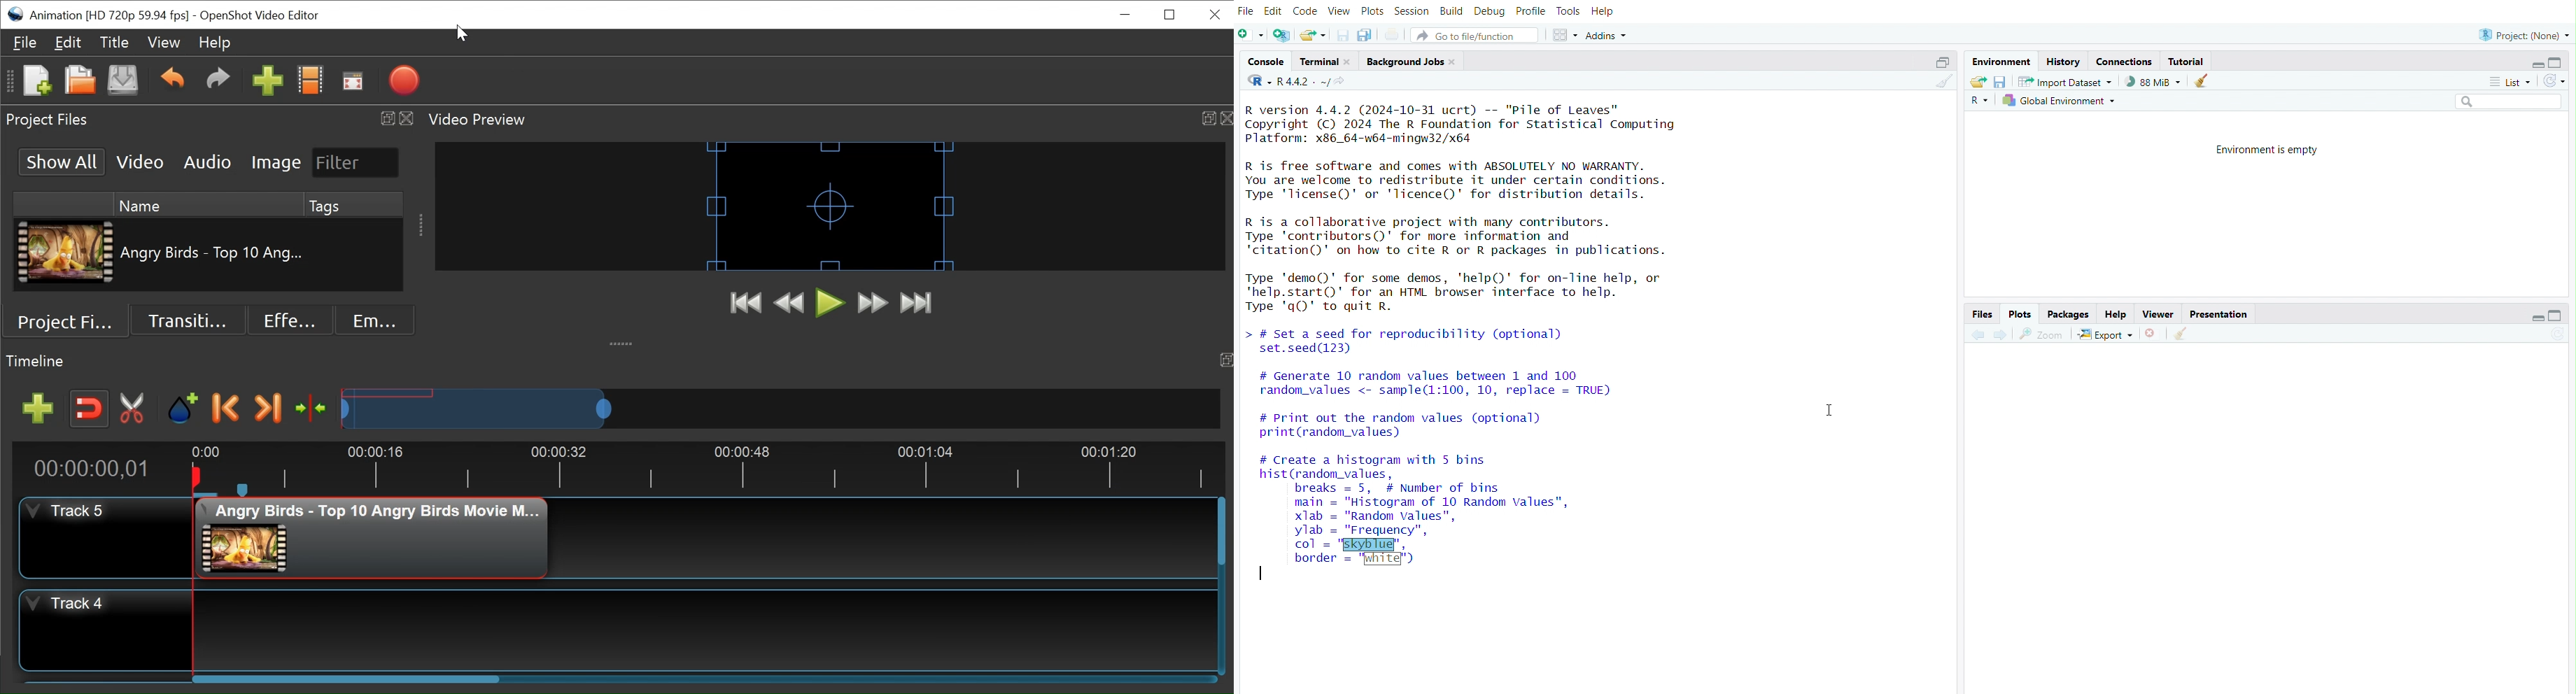  What do you see at coordinates (2267, 523) in the screenshot?
I see `empty plot area` at bounding box center [2267, 523].